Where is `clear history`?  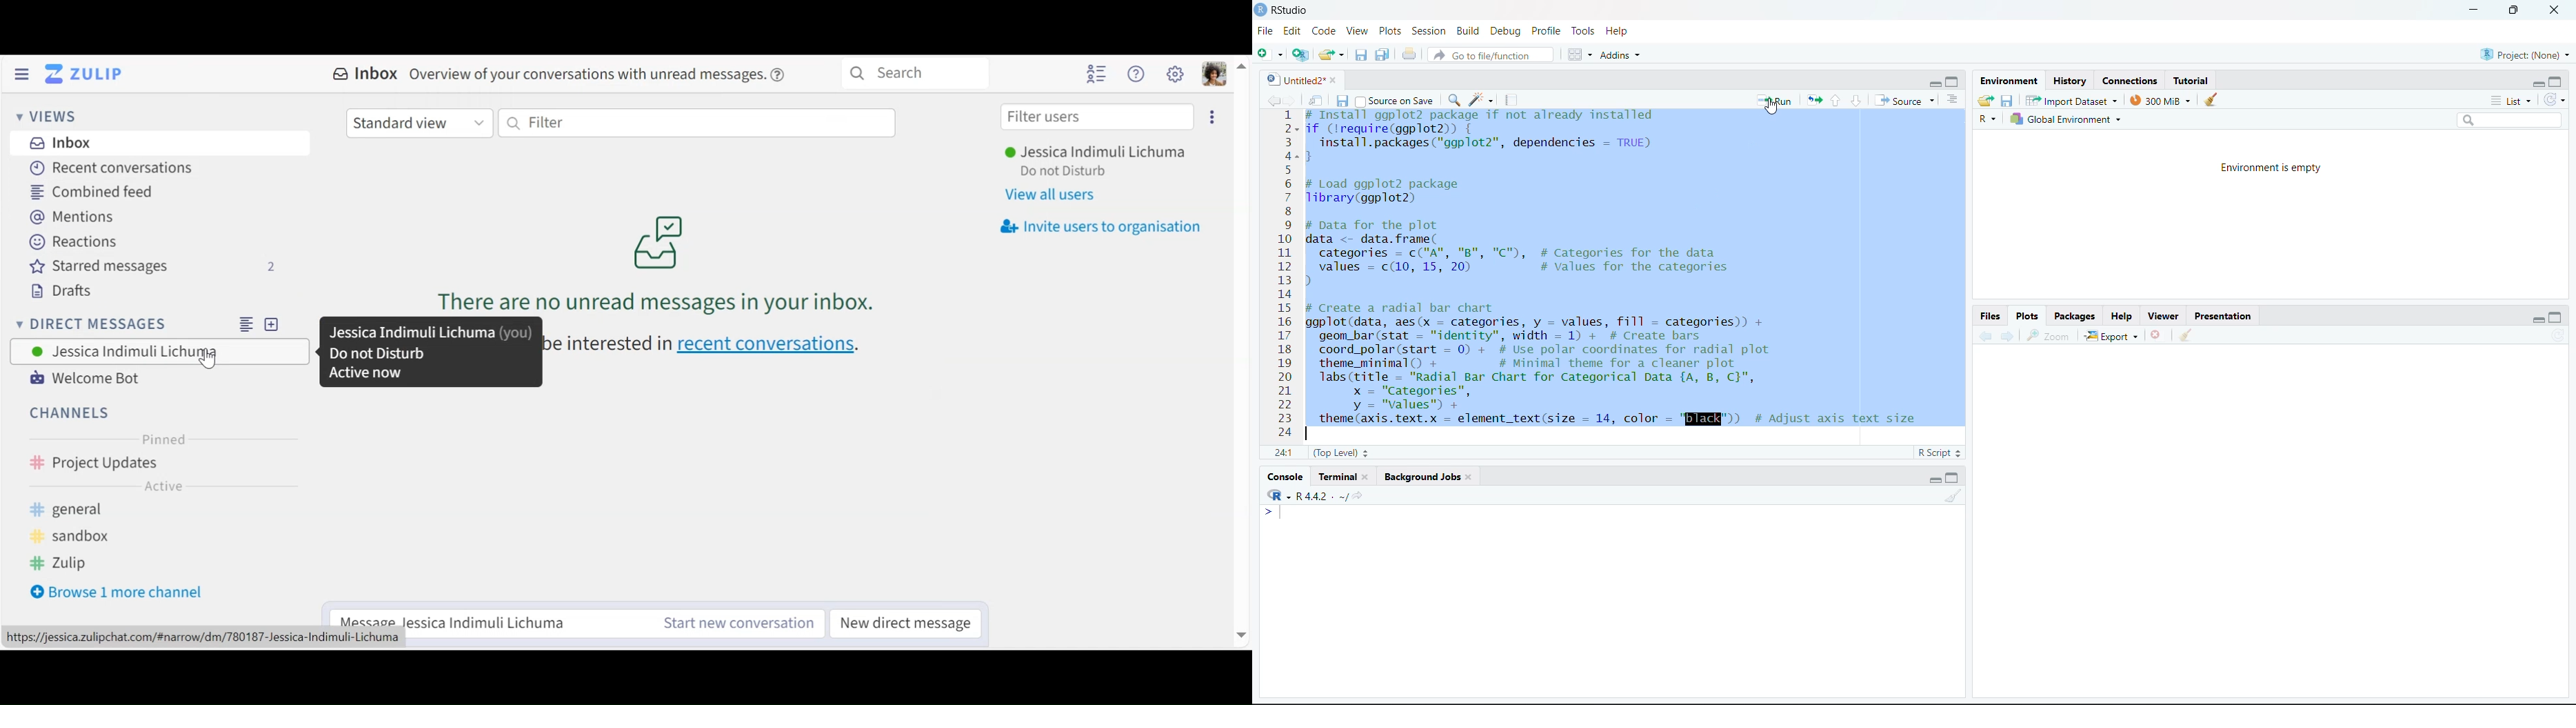 clear history is located at coordinates (2215, 100).